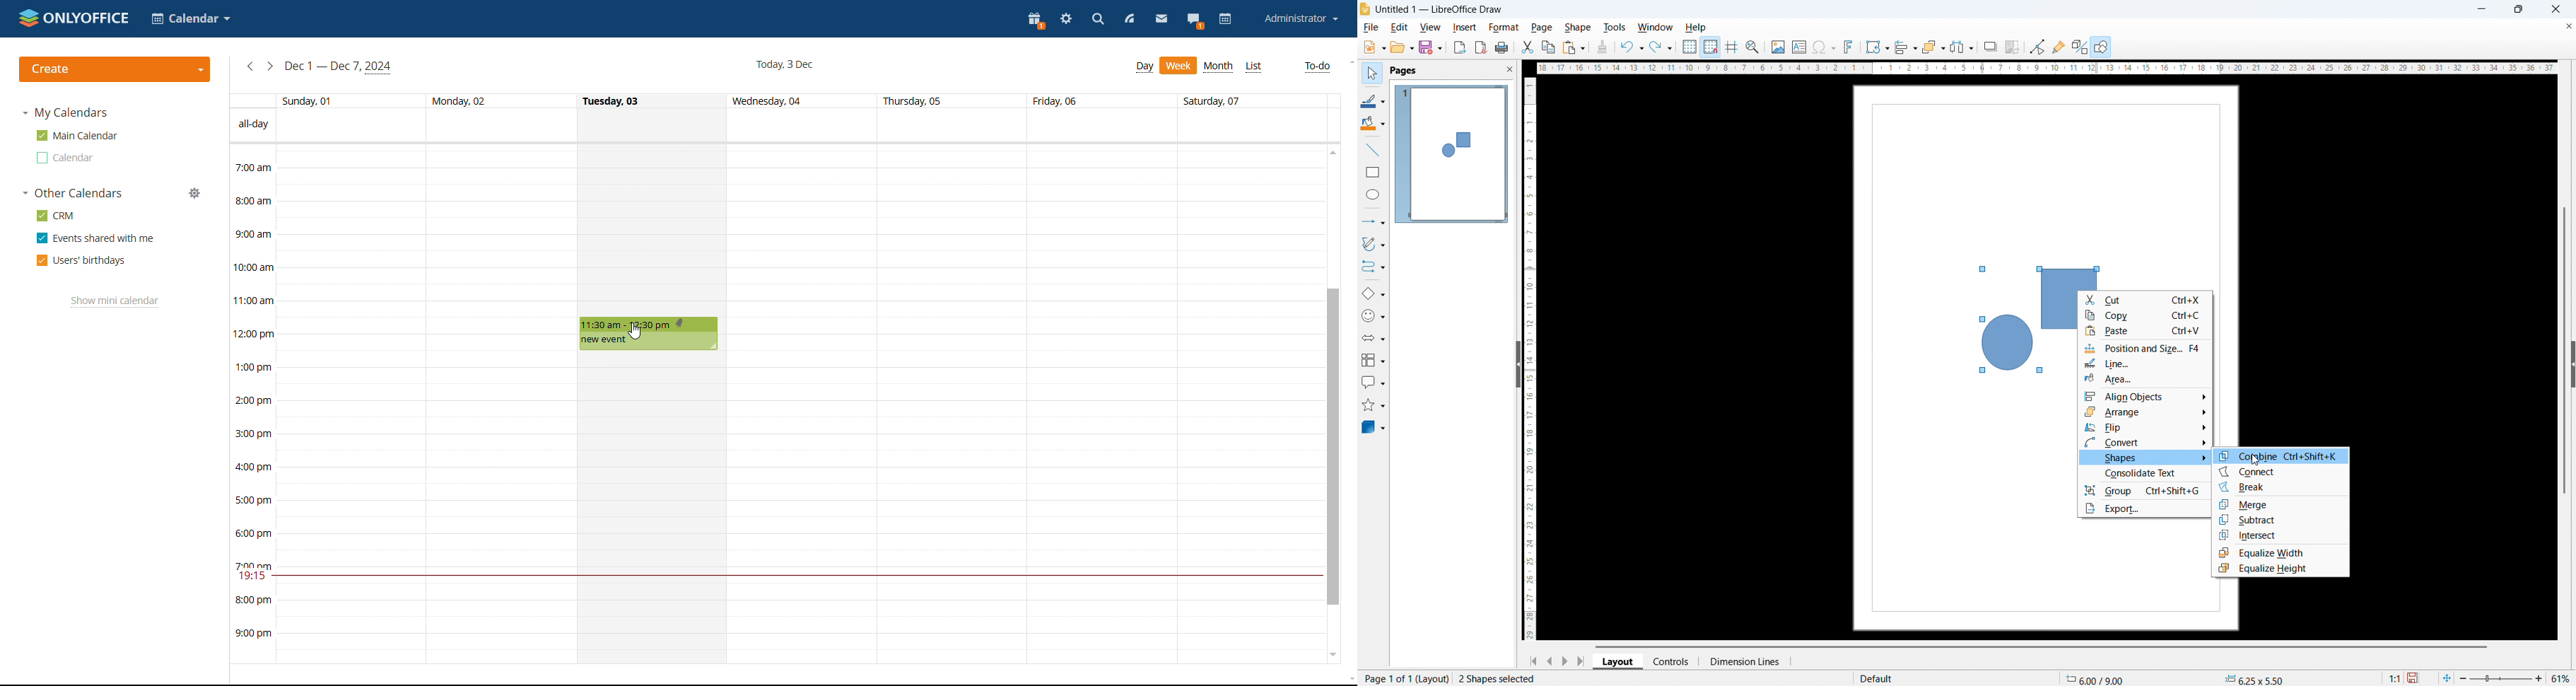  I want to click on paste, so click(2145, 330).